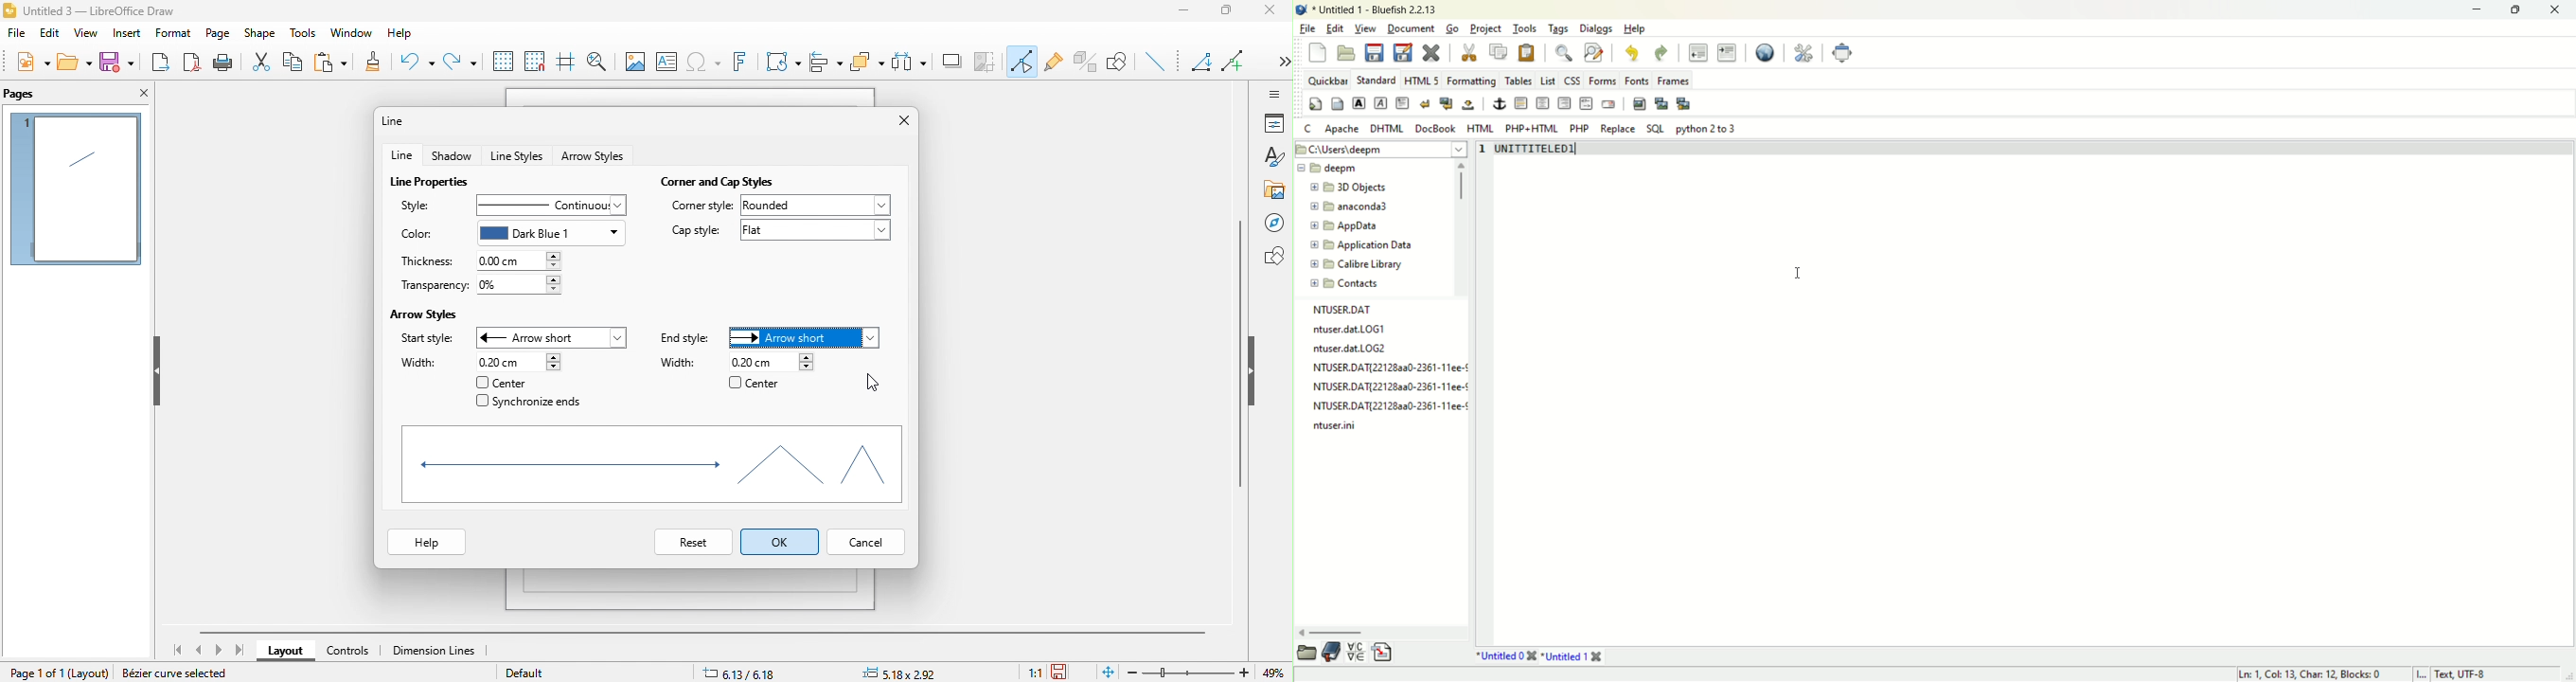 This screenshot has width=2576, height=700. I want to click on multi thumbnail, so click(1683, 103).